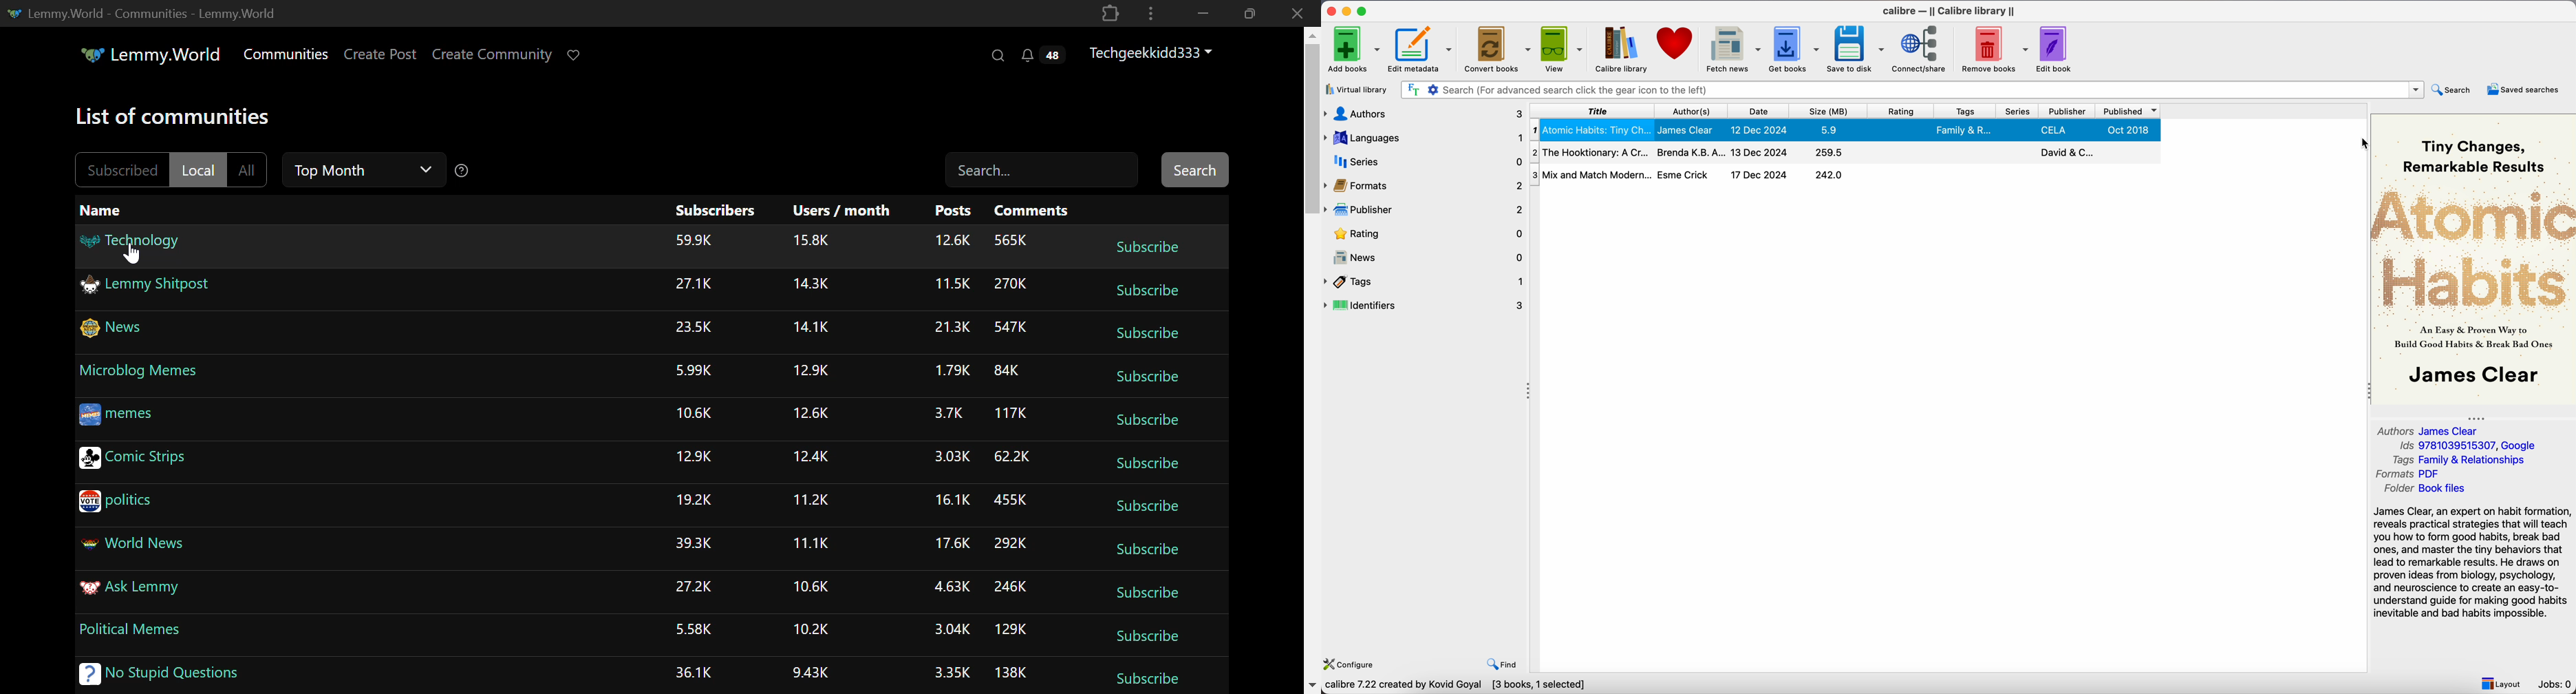 The height and width of the screenshot is (700, 2576). I want to click on Authors James Clear, so click(2430, 429).